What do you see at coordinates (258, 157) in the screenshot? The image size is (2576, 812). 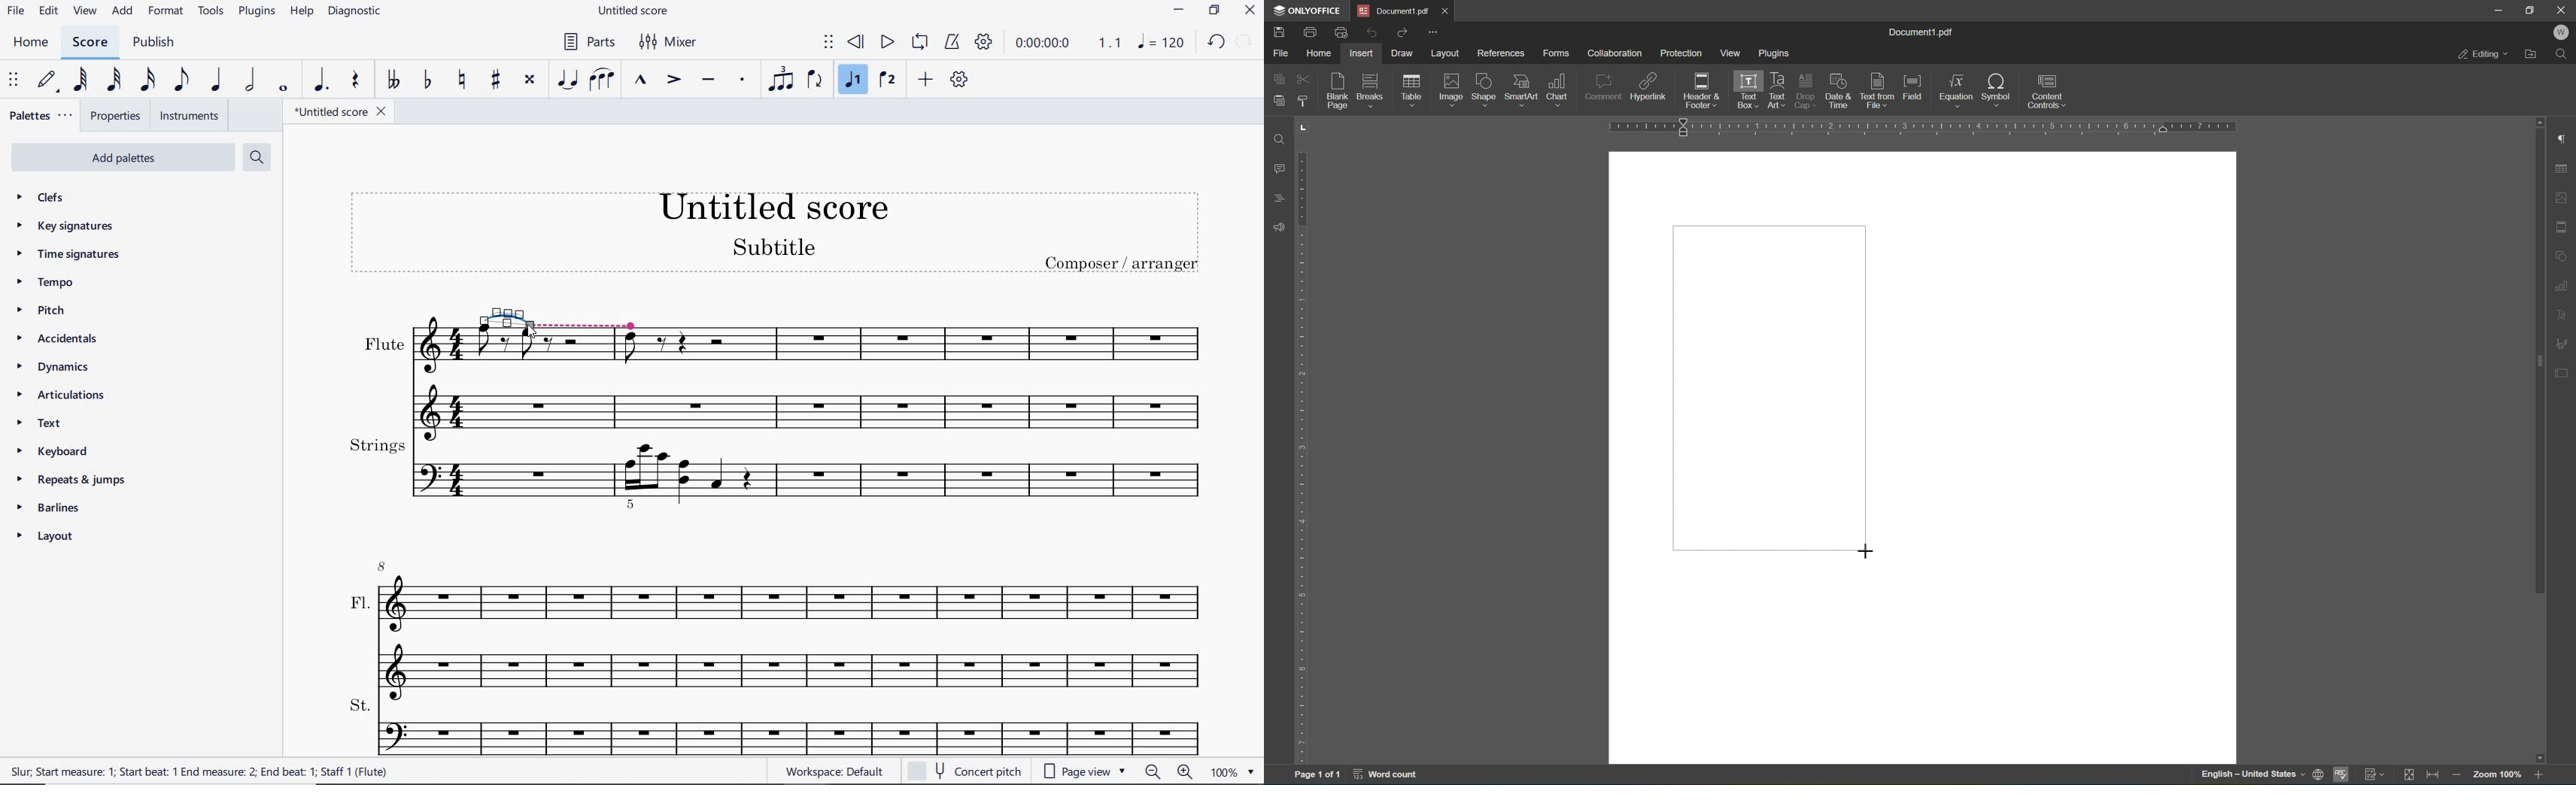 I see `search palettes` at bounding box center [258, 157].